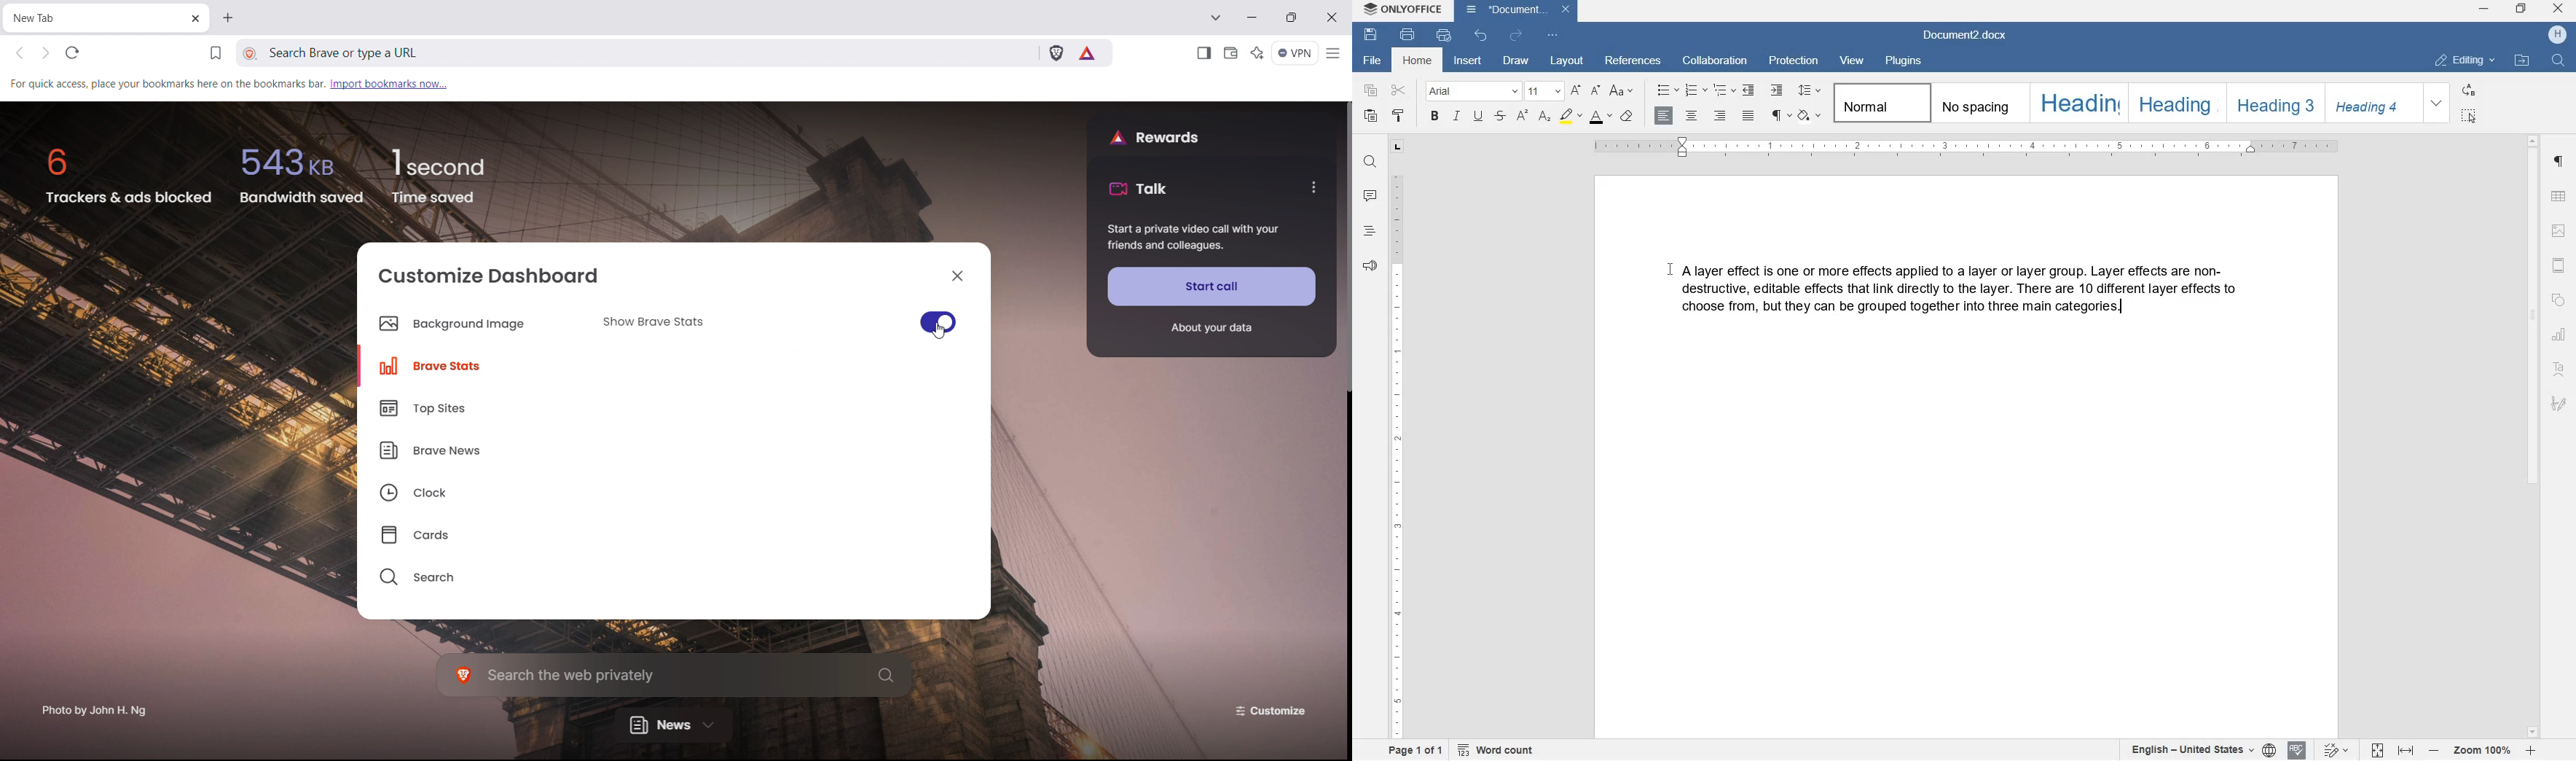 The image size is (2576, 784). Describe the element at coordinates (2559, 369) in the screenshot. I see `text art` at that location.